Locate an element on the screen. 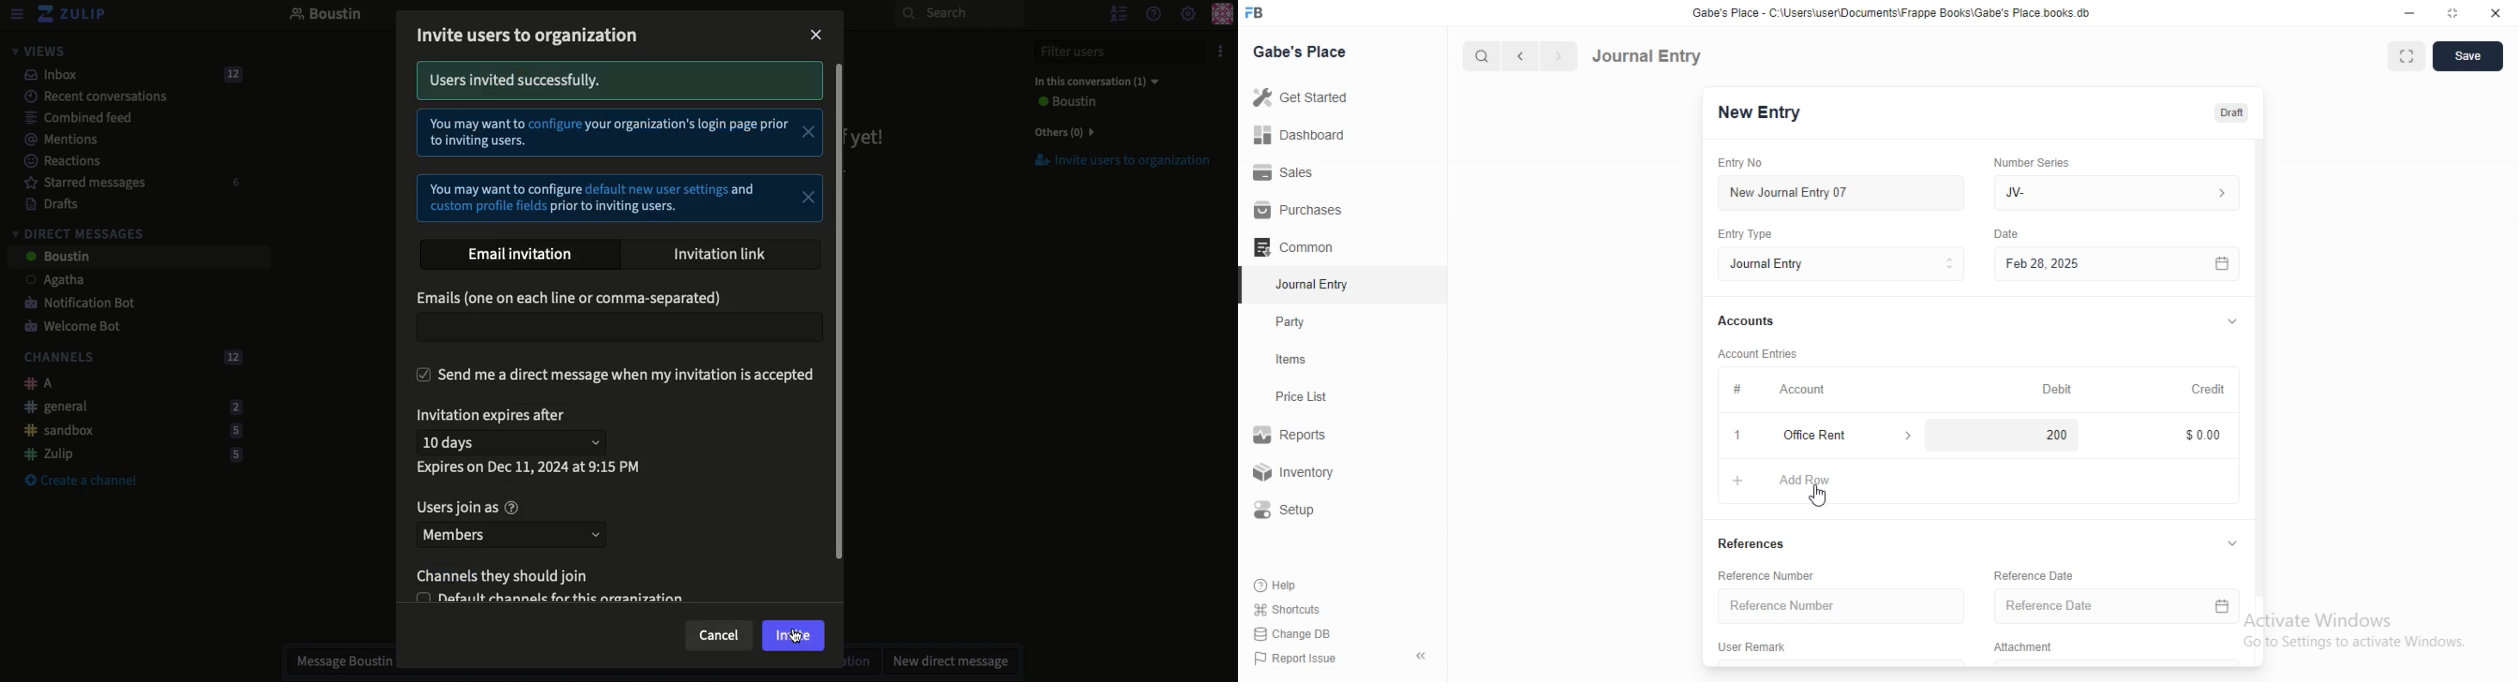 Image resolution: width=2520 pixels, height=700 pixels. Purchases is located at coordinates (1299, 210).